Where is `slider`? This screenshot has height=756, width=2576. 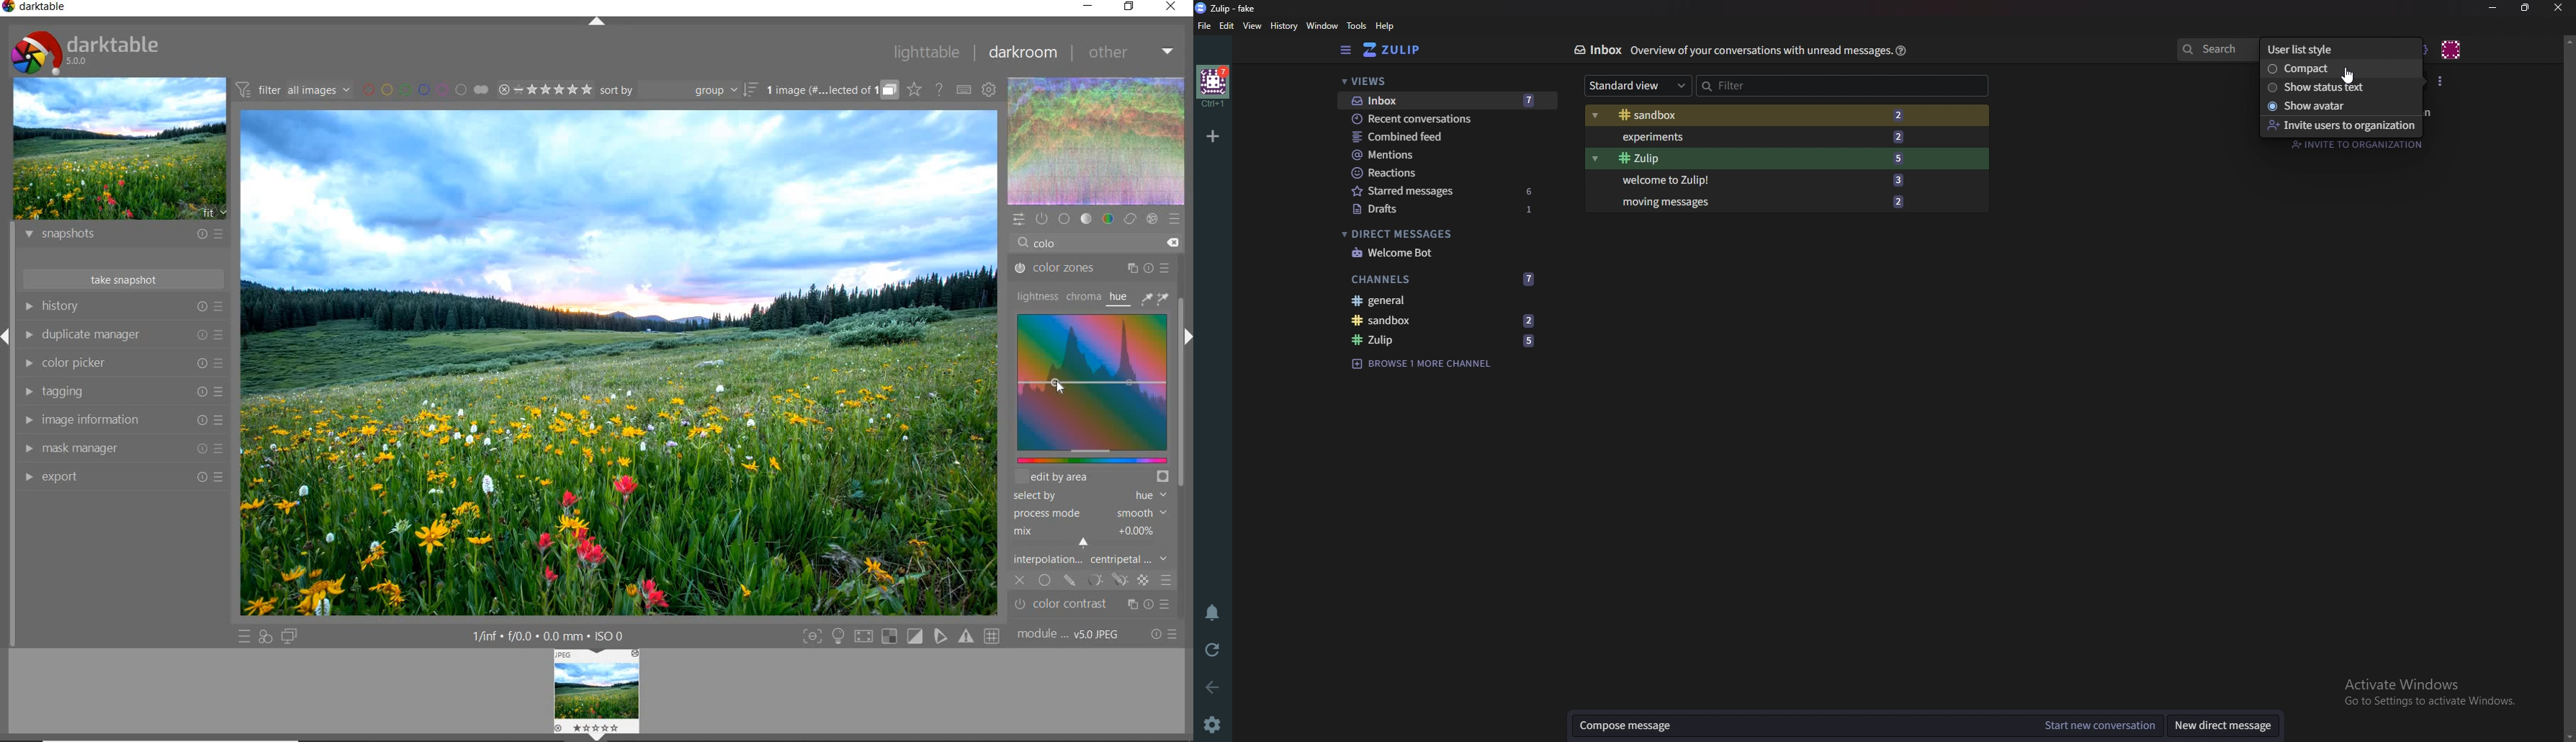
slider is located at coordinates (1091, 460).